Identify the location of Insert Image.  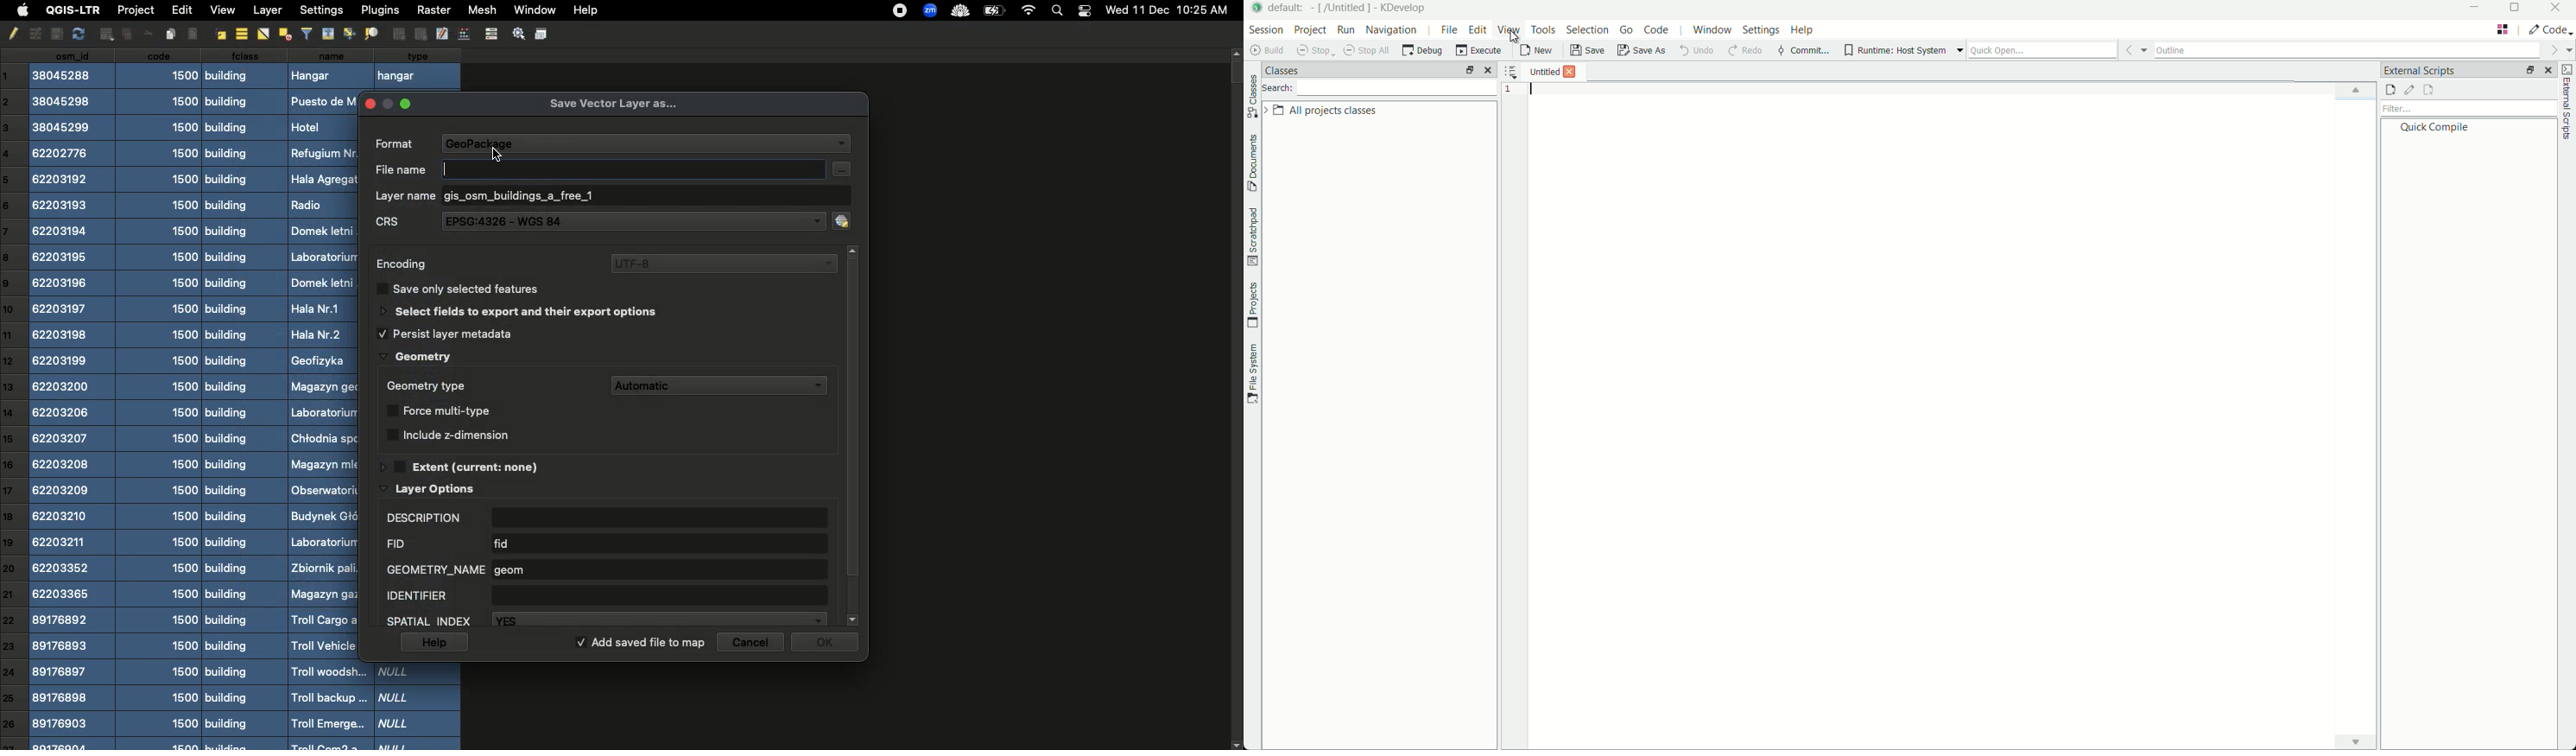
(171, 34).